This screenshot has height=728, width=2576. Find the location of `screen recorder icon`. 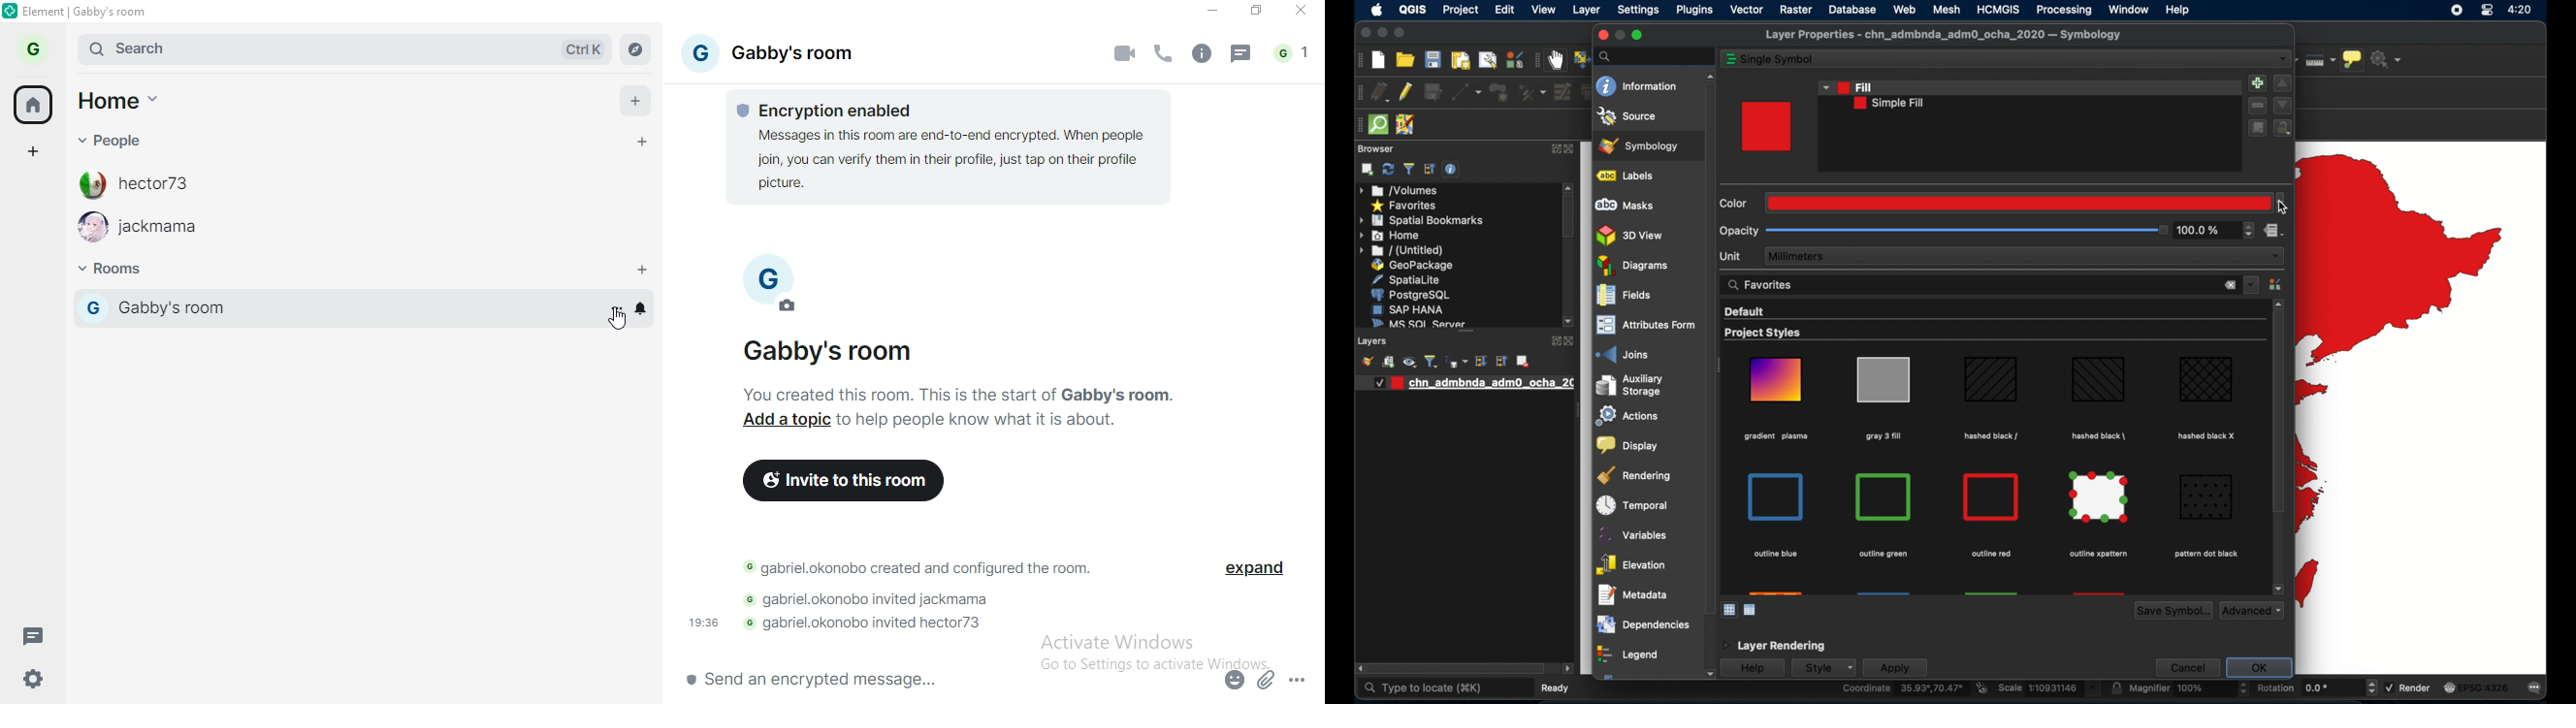

screen recorder icon is located at coordinates (2457, 10).